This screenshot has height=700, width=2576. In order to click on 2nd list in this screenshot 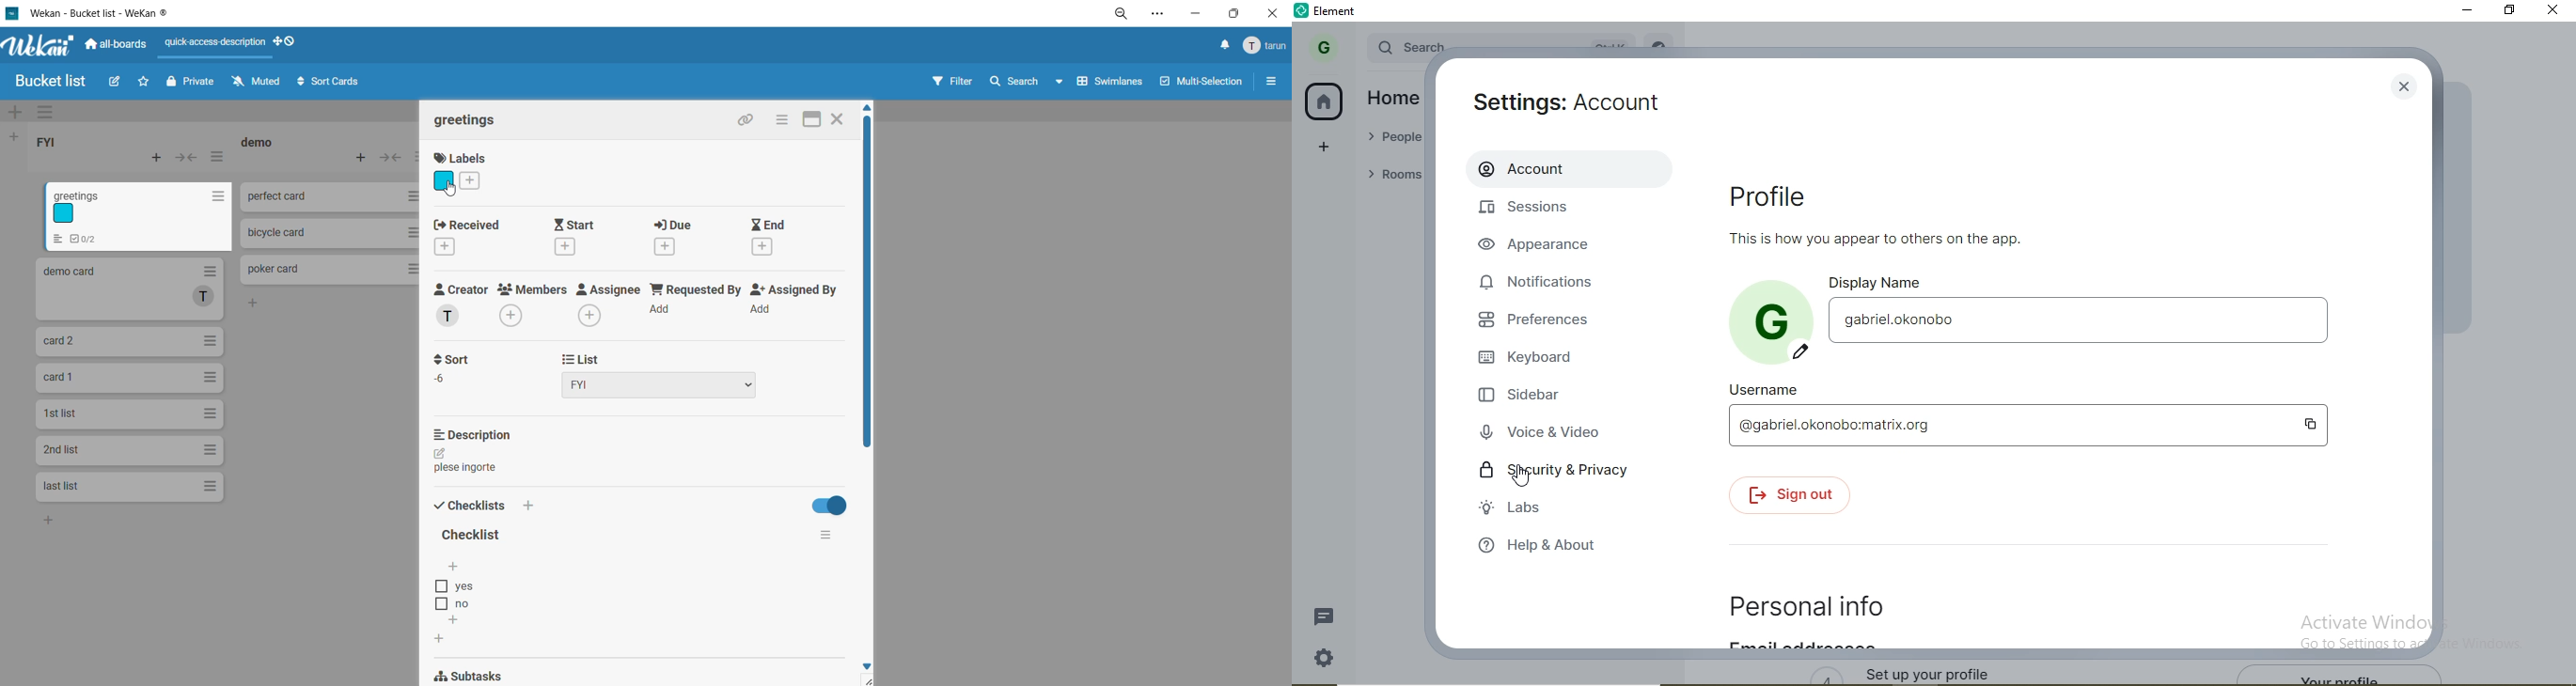, I will do `click(129, 452)`.